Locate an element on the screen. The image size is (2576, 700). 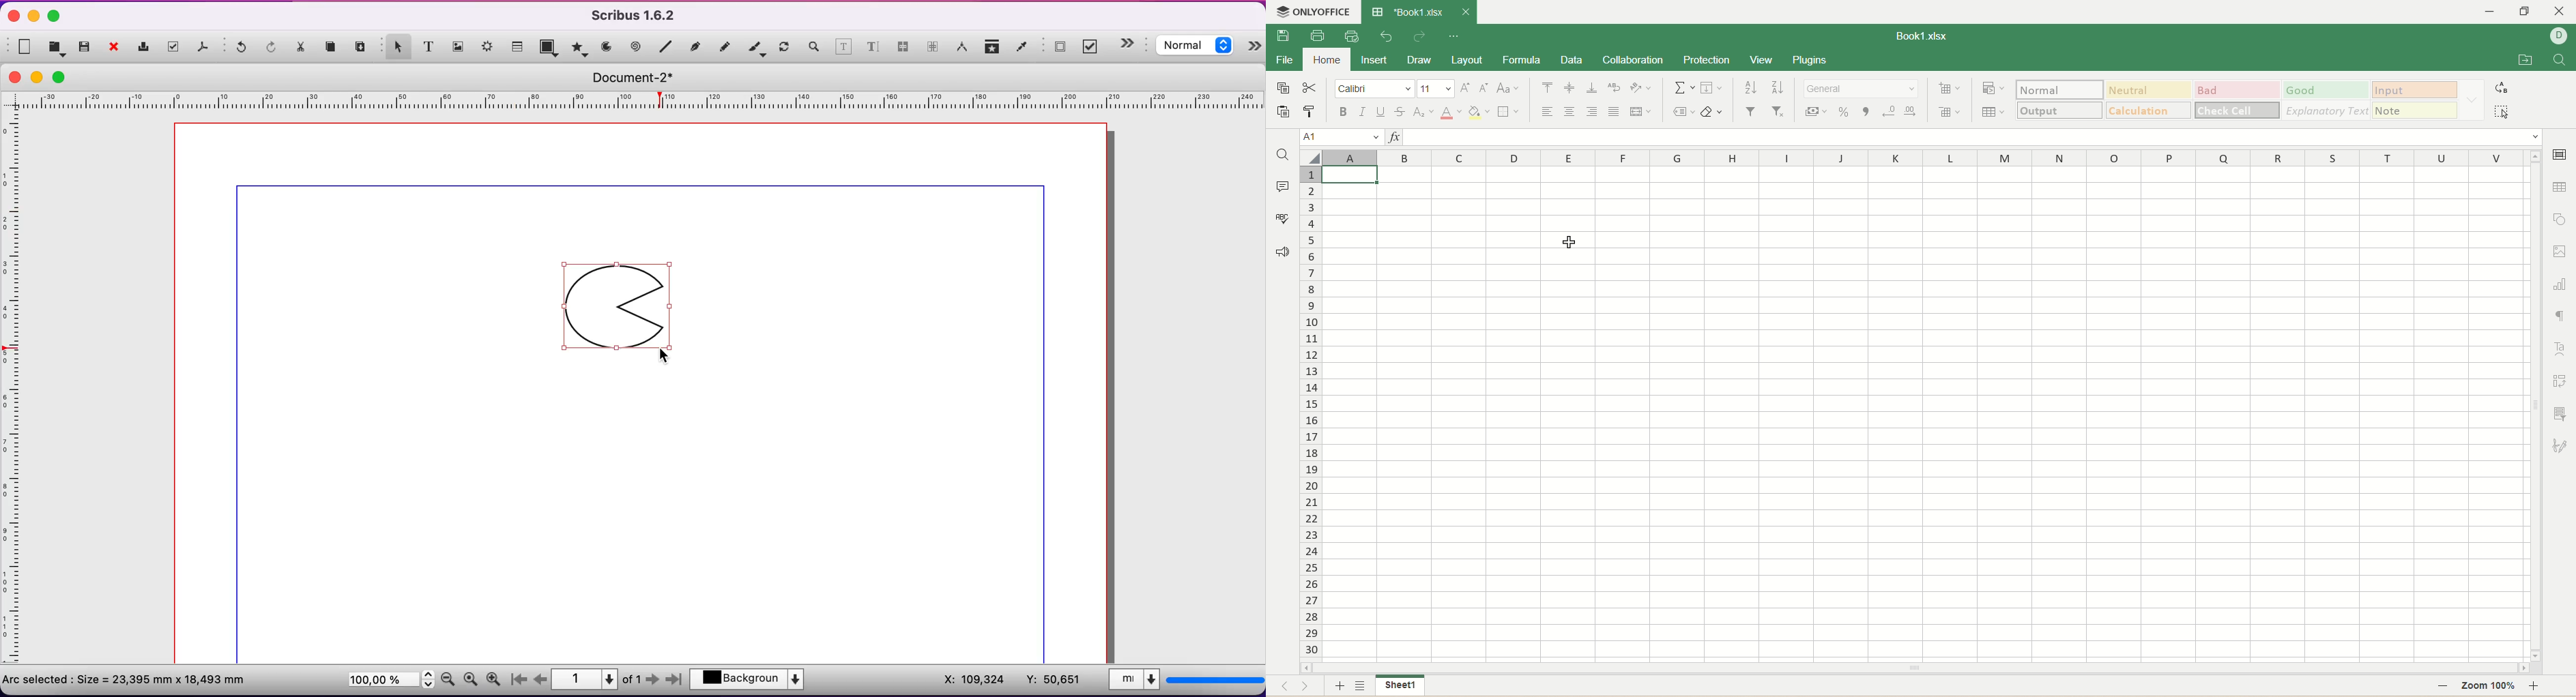
zoom percentage is located at coordinates (389, 681).